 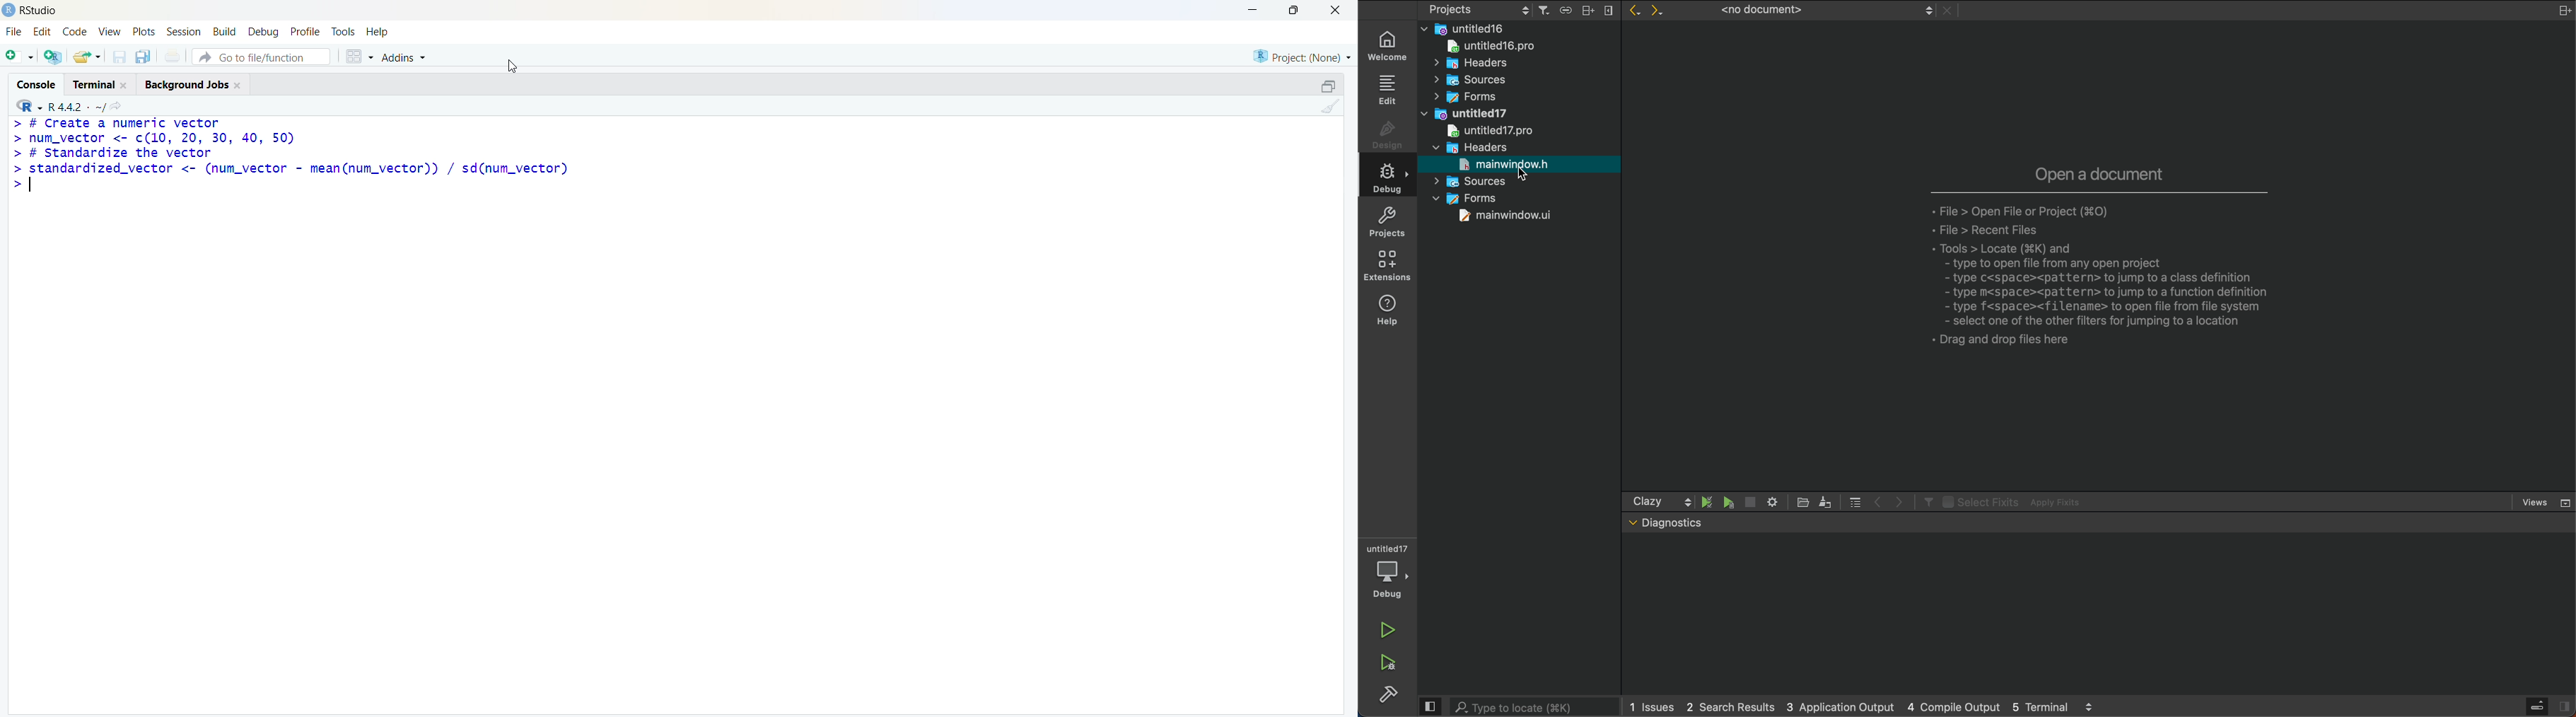 What do you see at coordinates (1302, 57) in the screenshot?
I see `project (none)` at bounding box center [1302, 57].